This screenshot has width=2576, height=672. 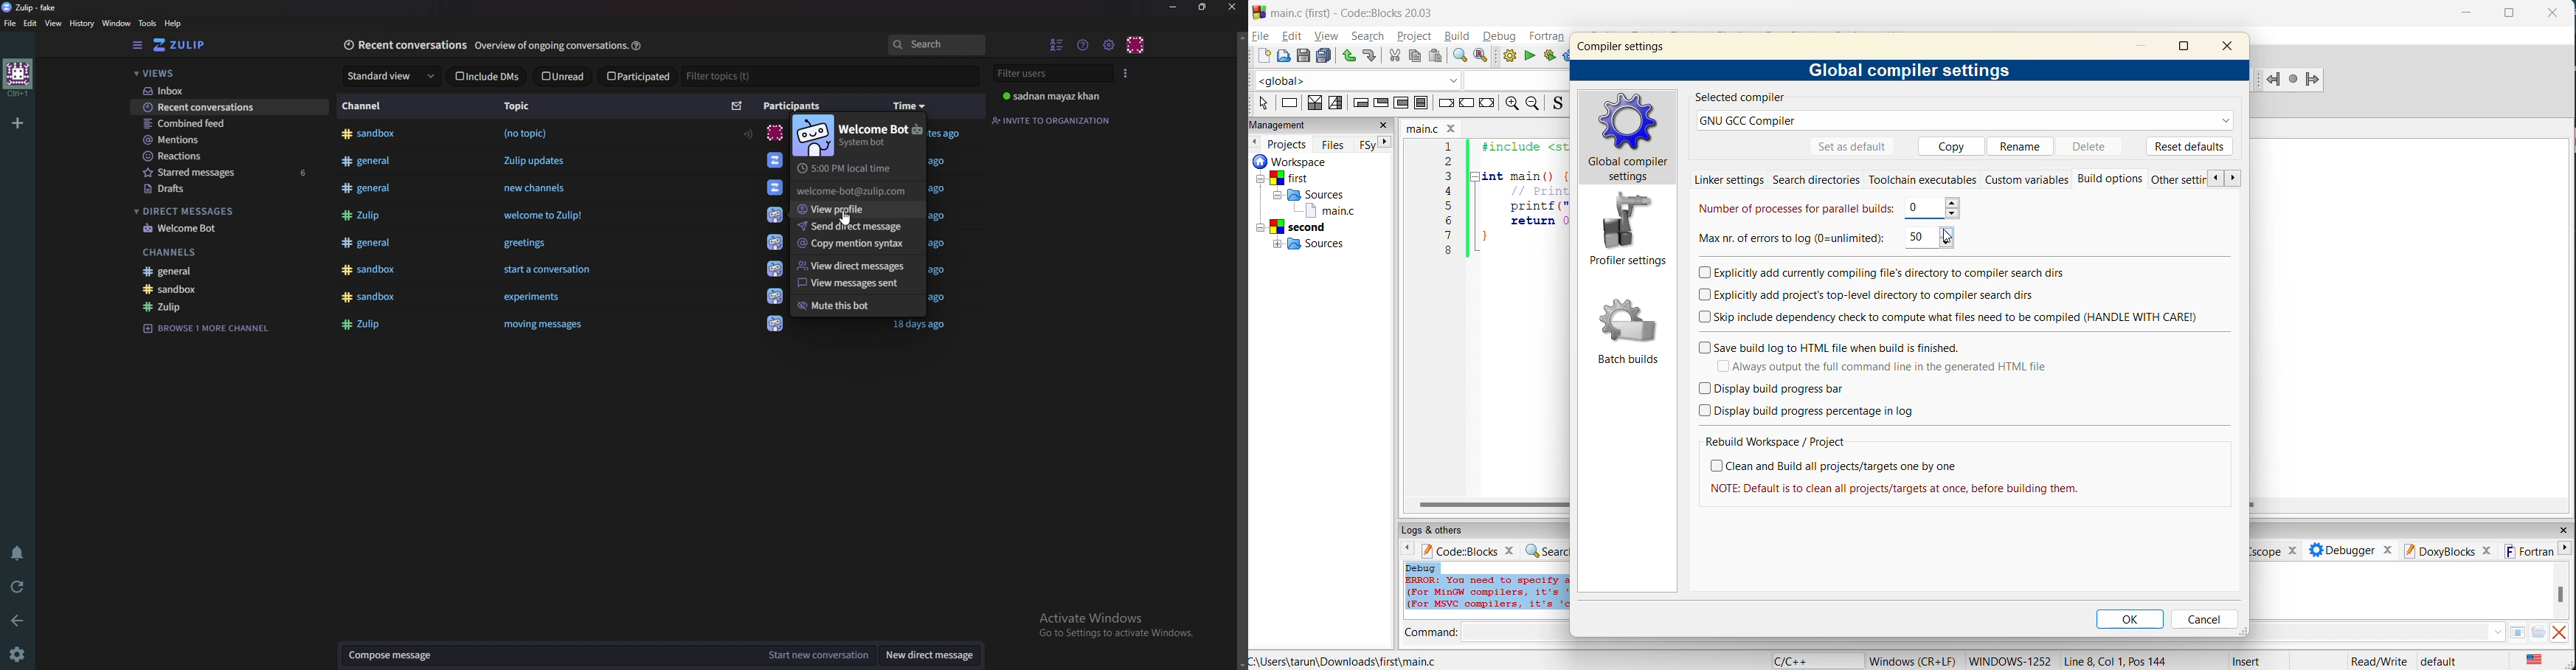 I want to click on toggle source, so click(x=1557, y=104).